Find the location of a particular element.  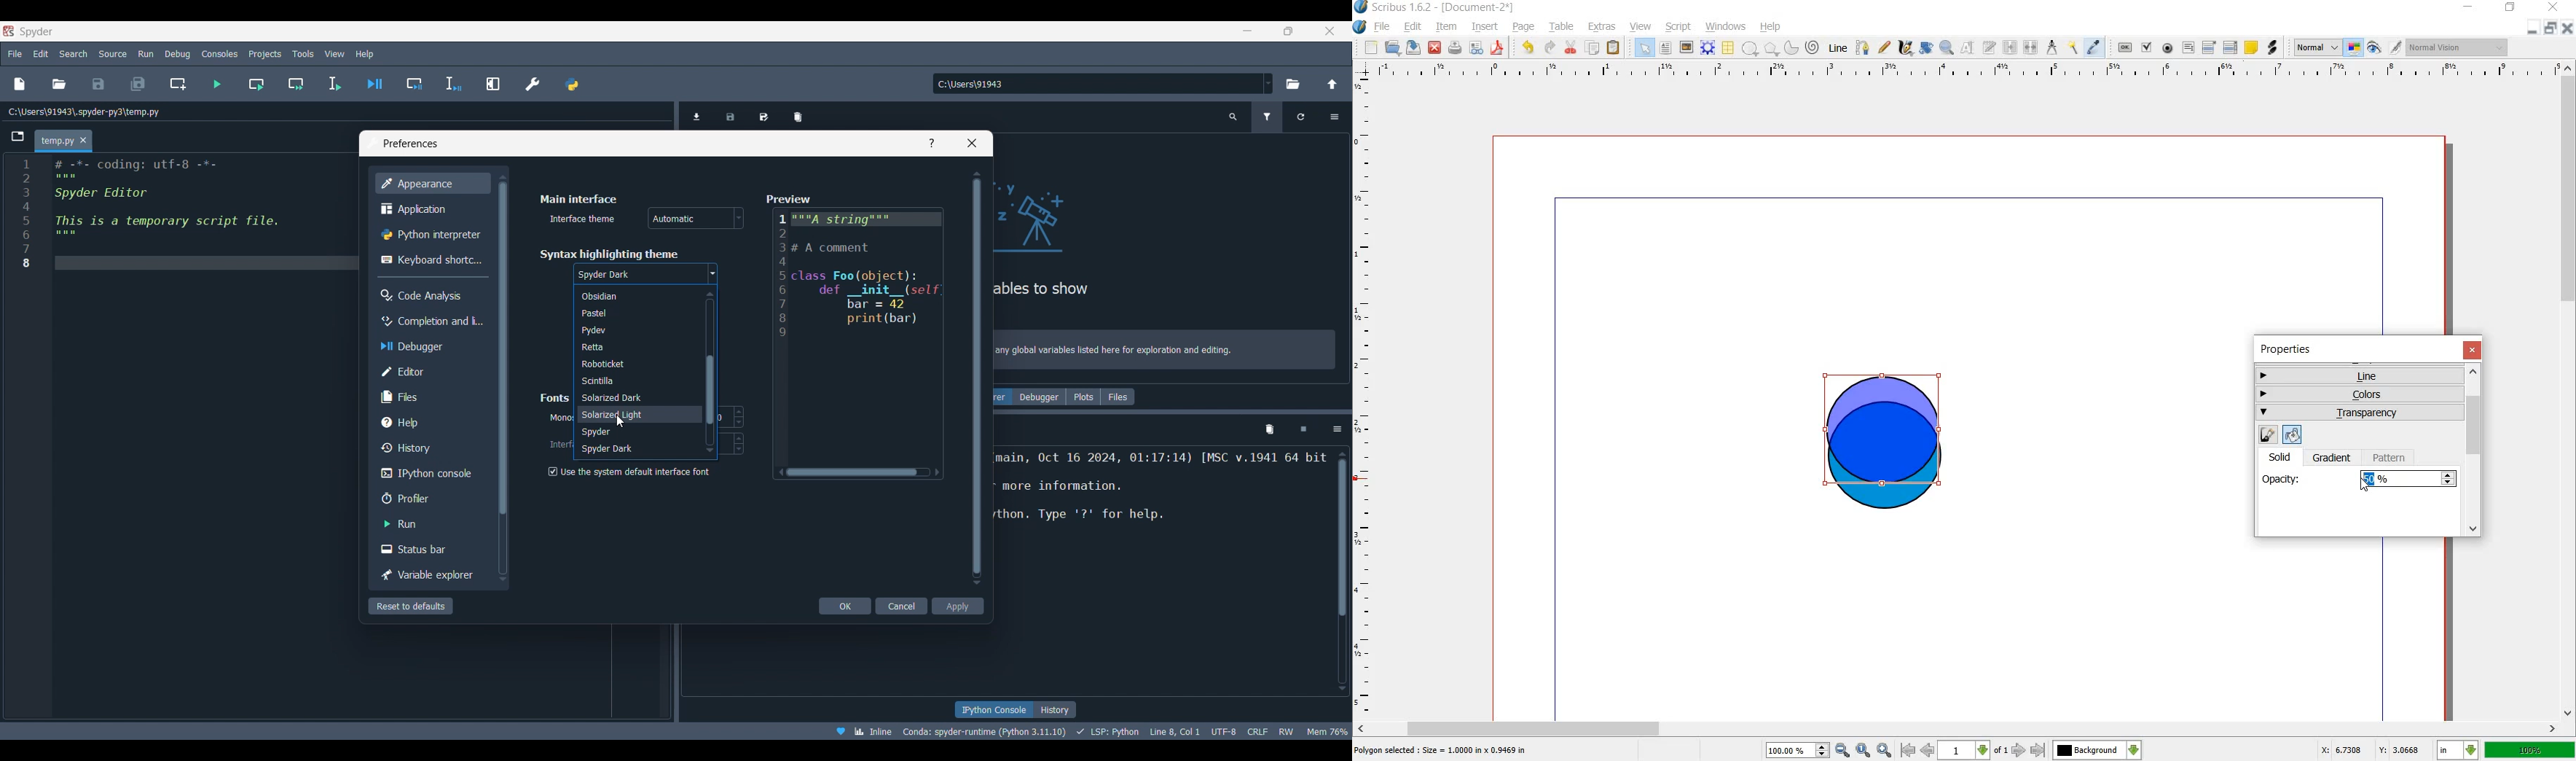

Run file is located at coordinates (218, 84).